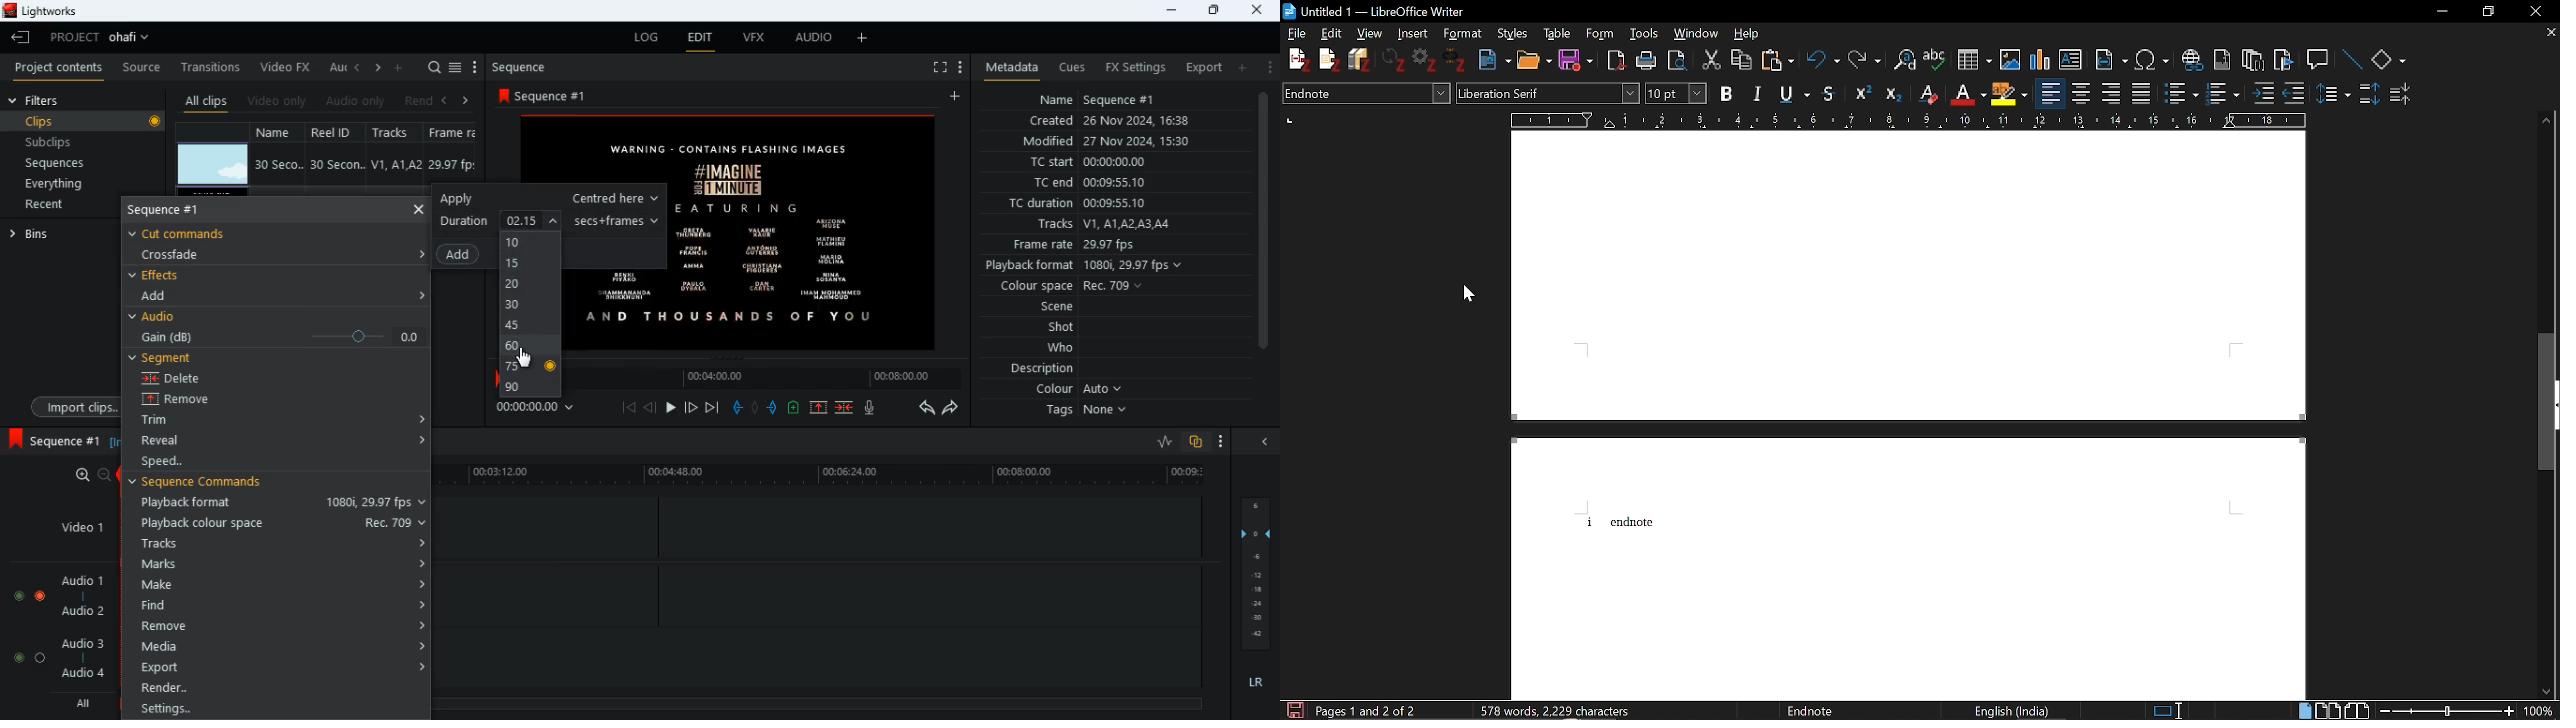  What do you see at coordinates (2072, 60) in the screenshot?
I see `Insert text` at bounding box center [2072, 60].